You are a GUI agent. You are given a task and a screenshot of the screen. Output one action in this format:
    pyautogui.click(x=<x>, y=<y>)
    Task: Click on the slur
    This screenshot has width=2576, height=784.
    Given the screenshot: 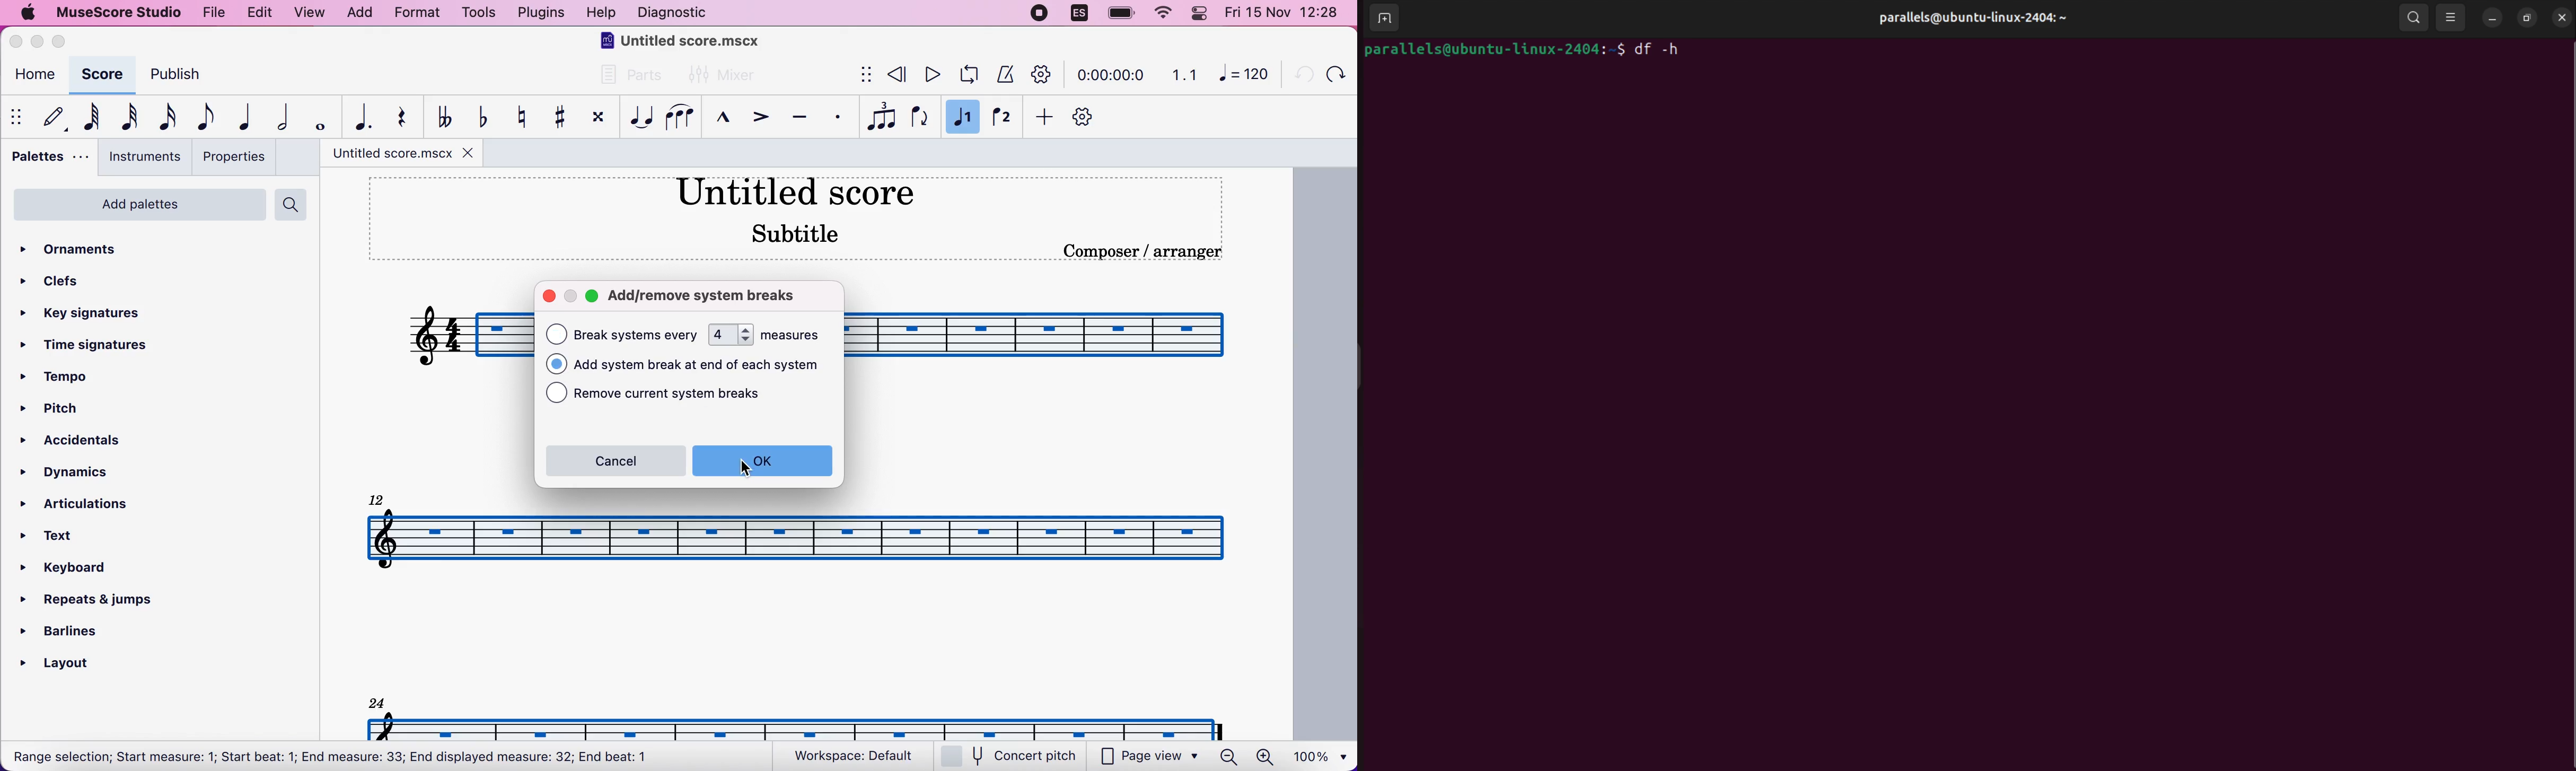 What is the action you would take?
    pyautogui.click(x=680, y=117)
    